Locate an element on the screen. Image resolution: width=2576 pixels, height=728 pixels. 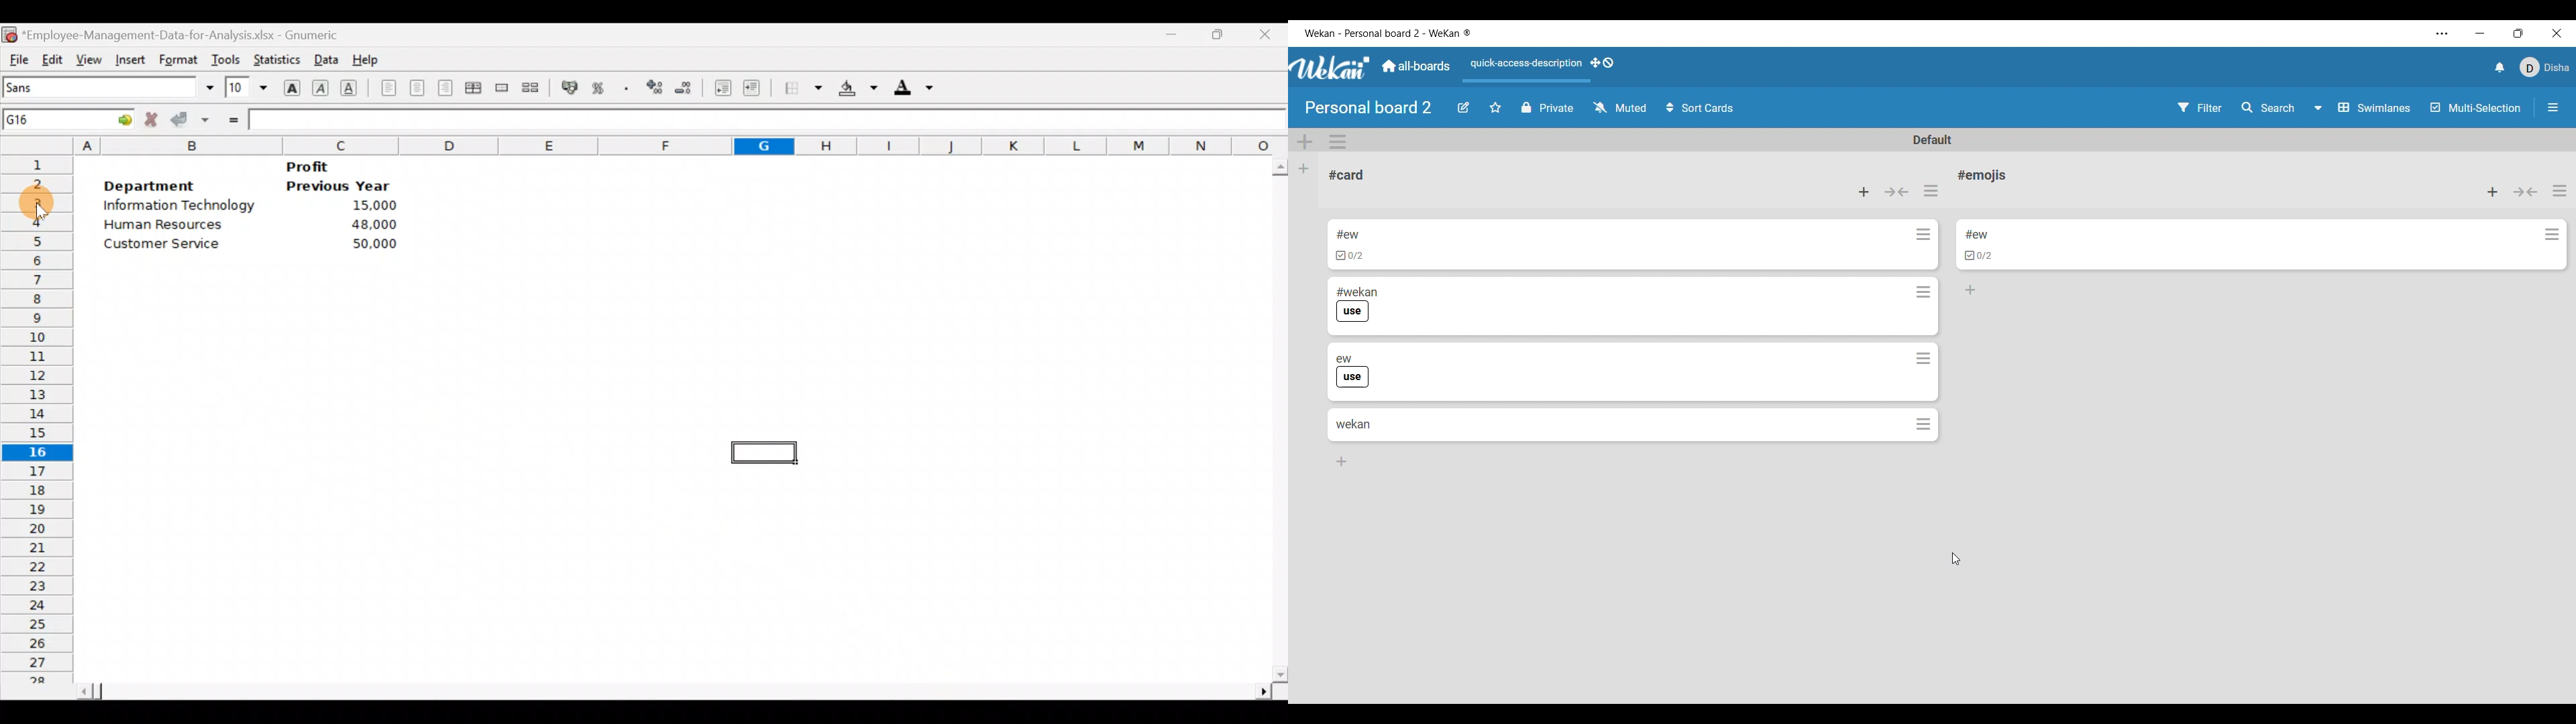
Formula bar is located at coordinates (767, 121).